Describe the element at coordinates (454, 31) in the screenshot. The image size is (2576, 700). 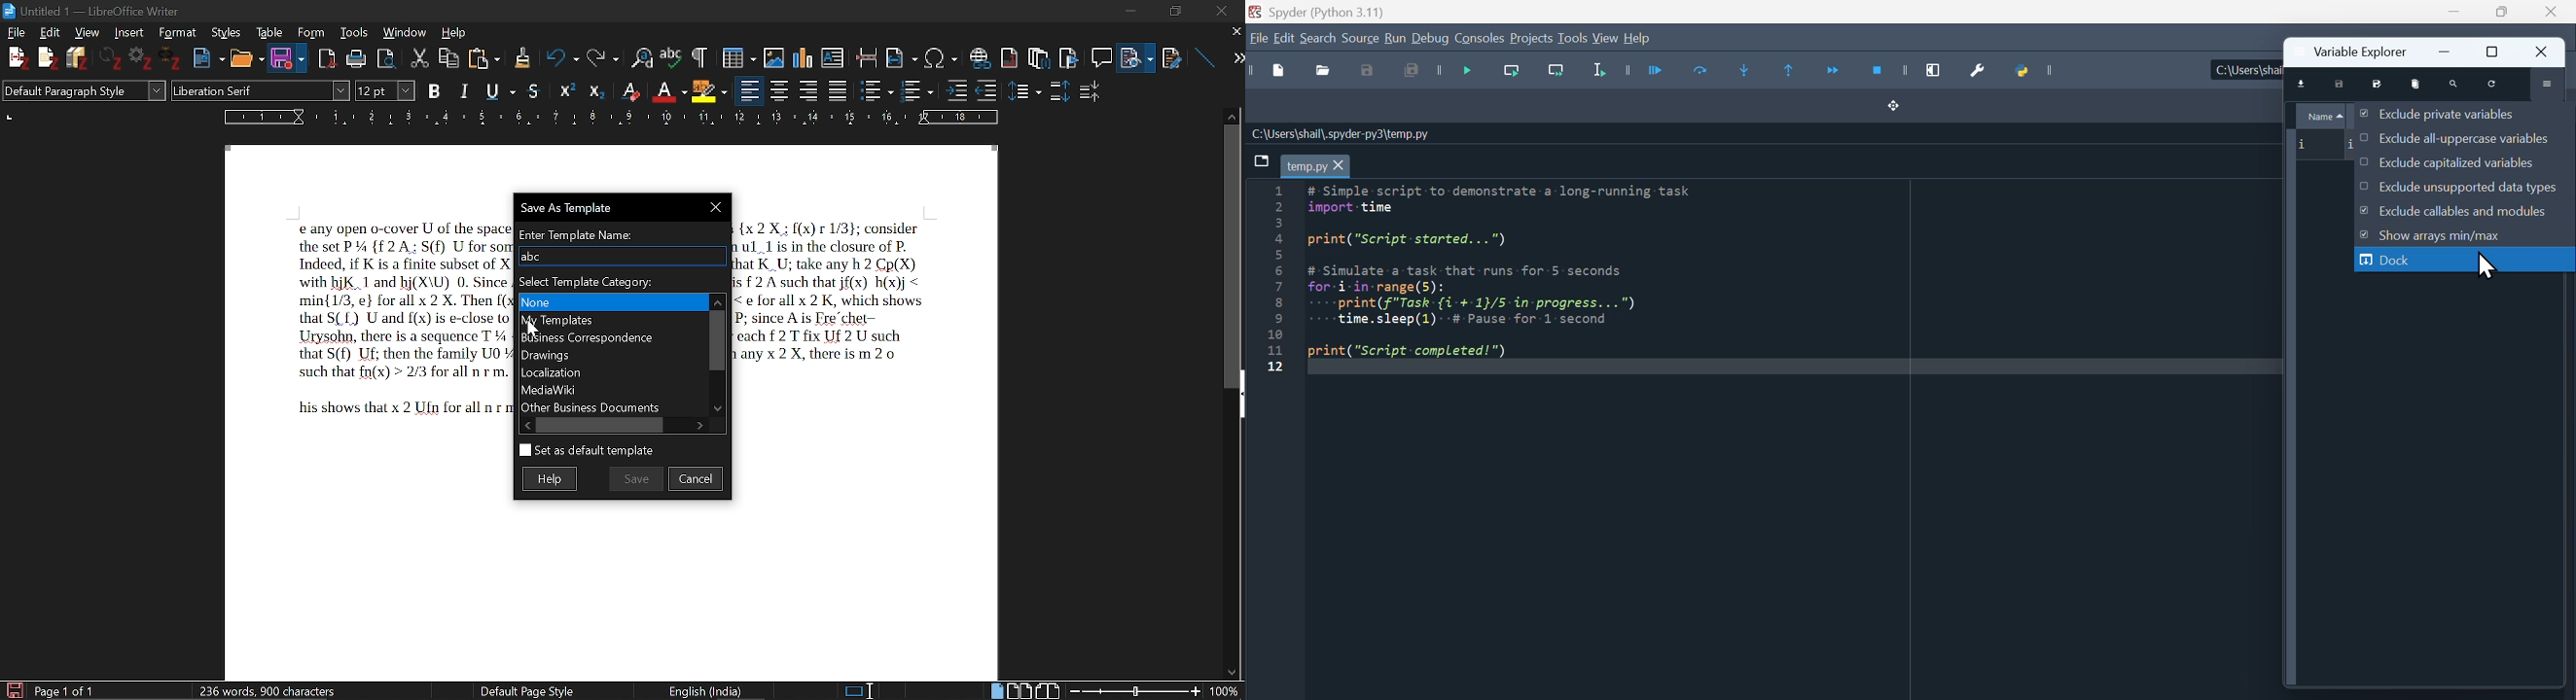
I see `Help` at that location.